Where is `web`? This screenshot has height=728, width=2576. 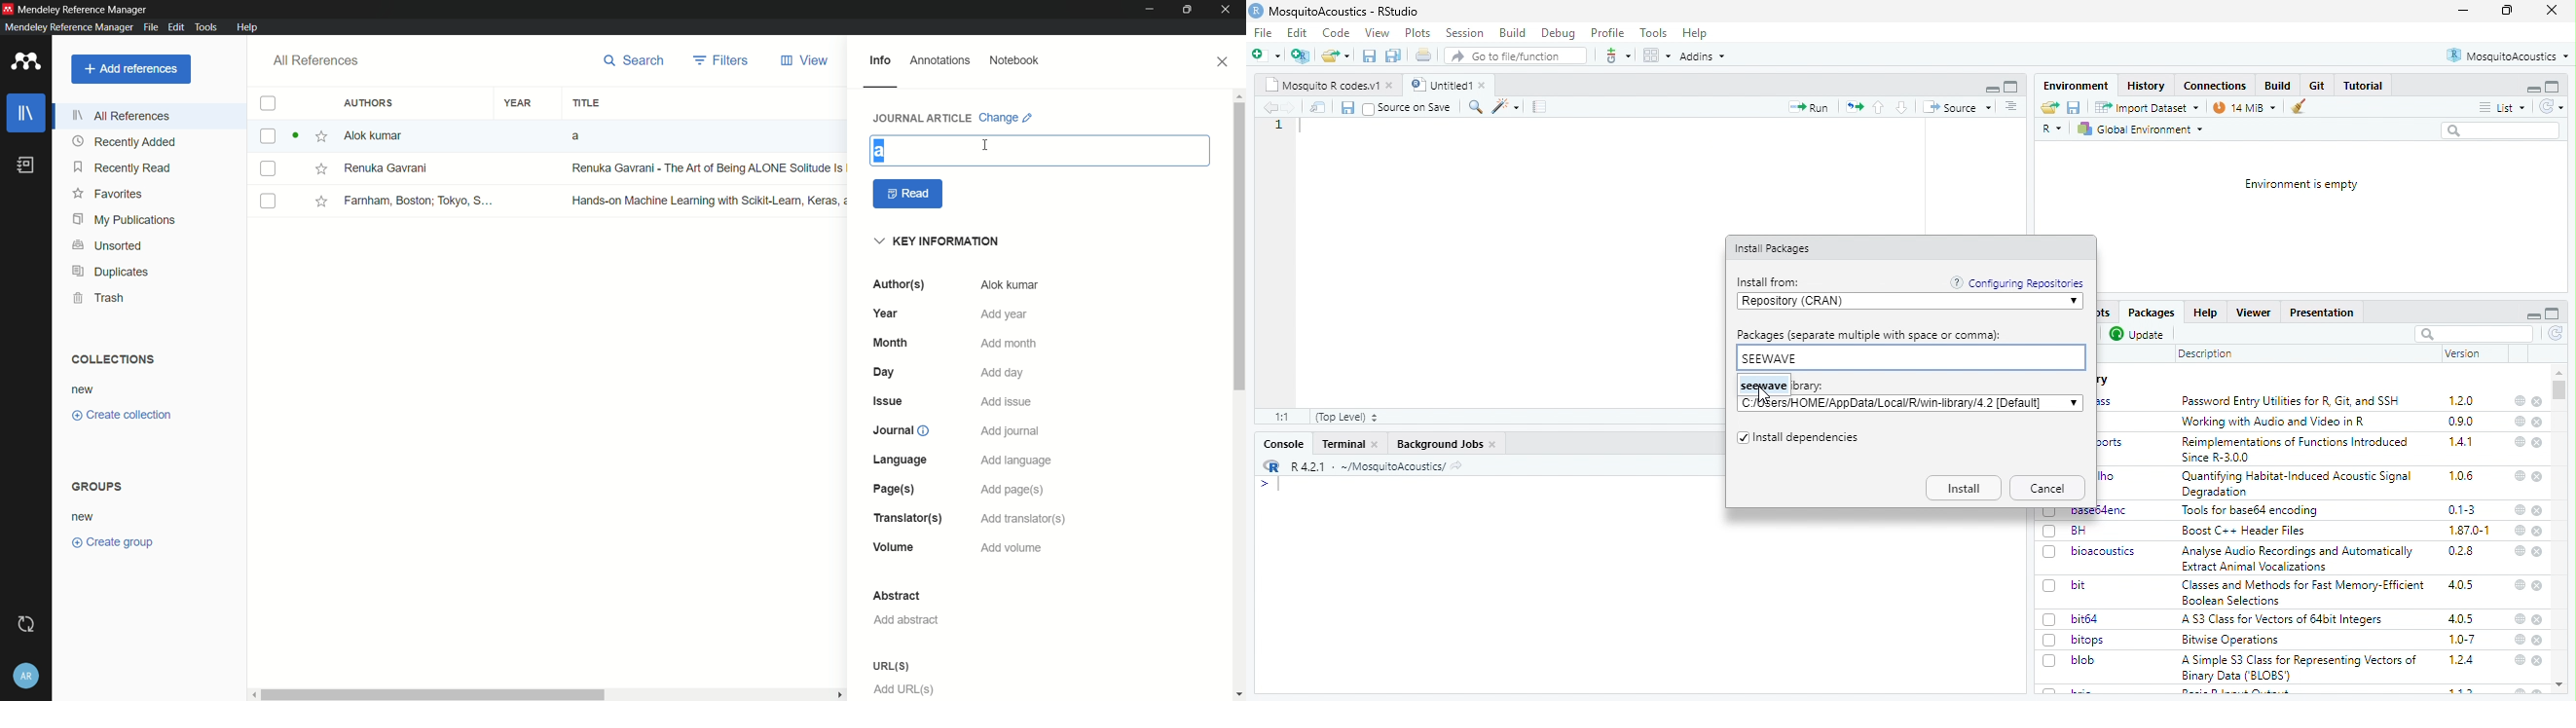
web is located at coordinates (2521, 584).